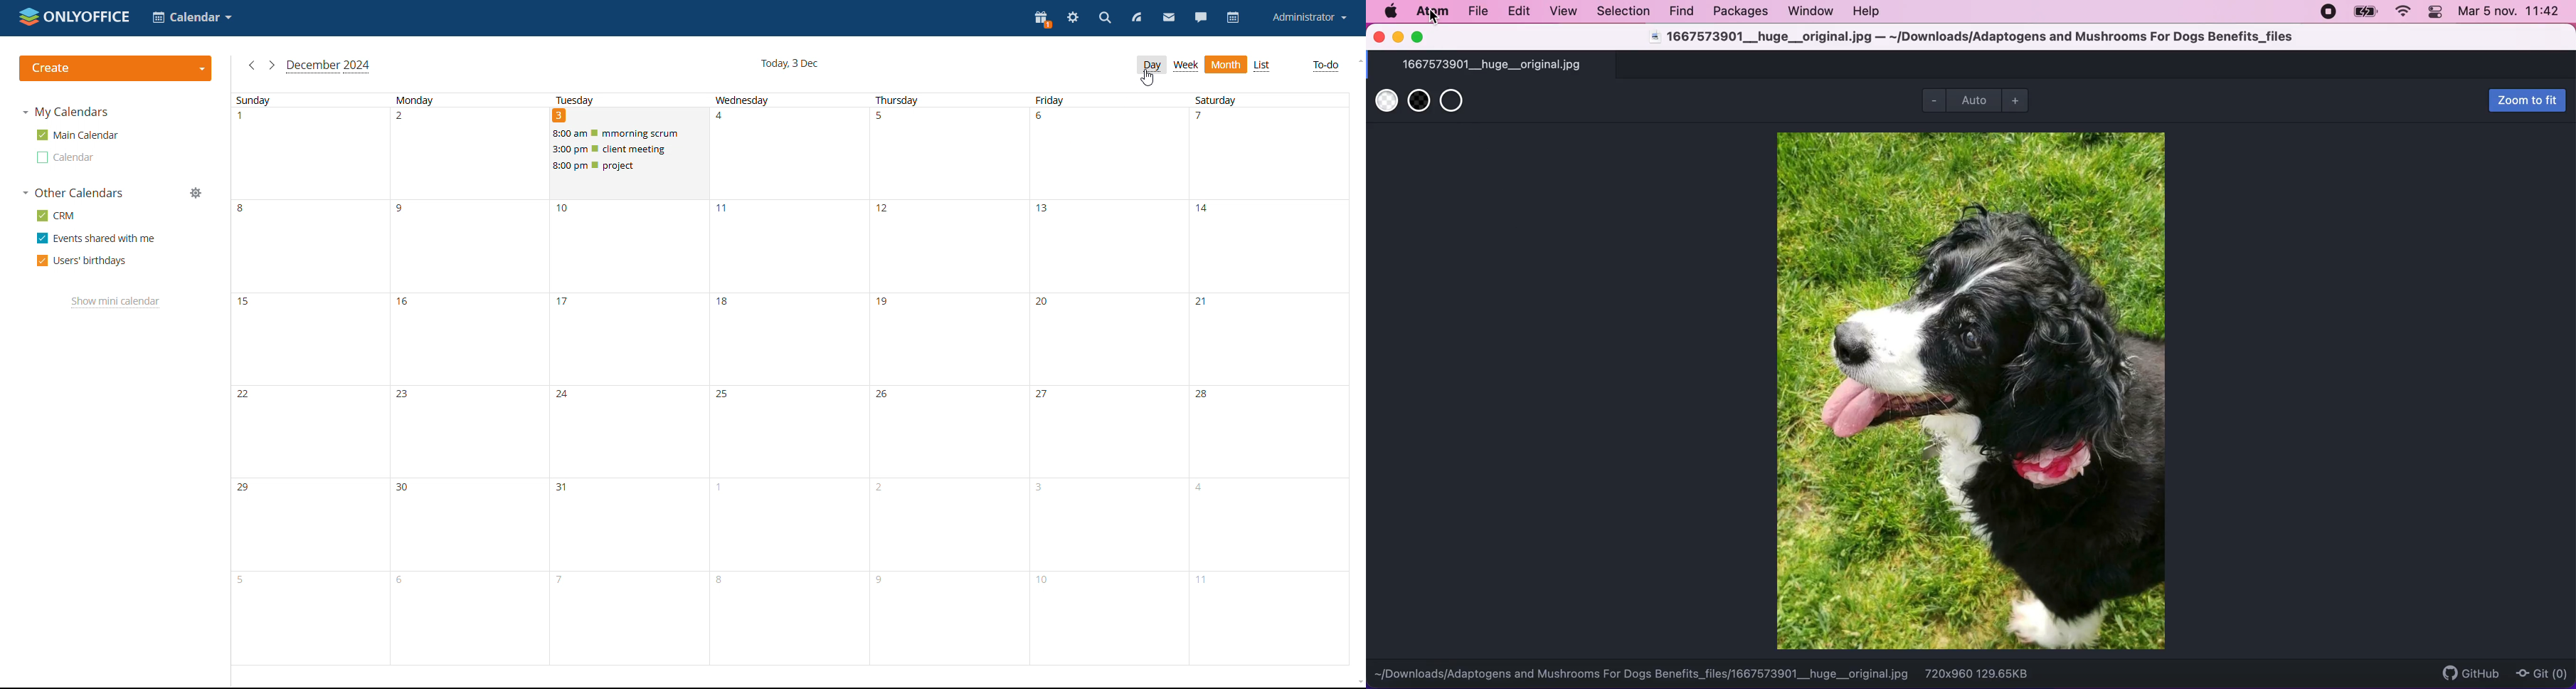 This screenshot has height=700, width=2576. Describe the element at coordinates (1931, 99) in the screenshot. I see `zoom out` at that location.